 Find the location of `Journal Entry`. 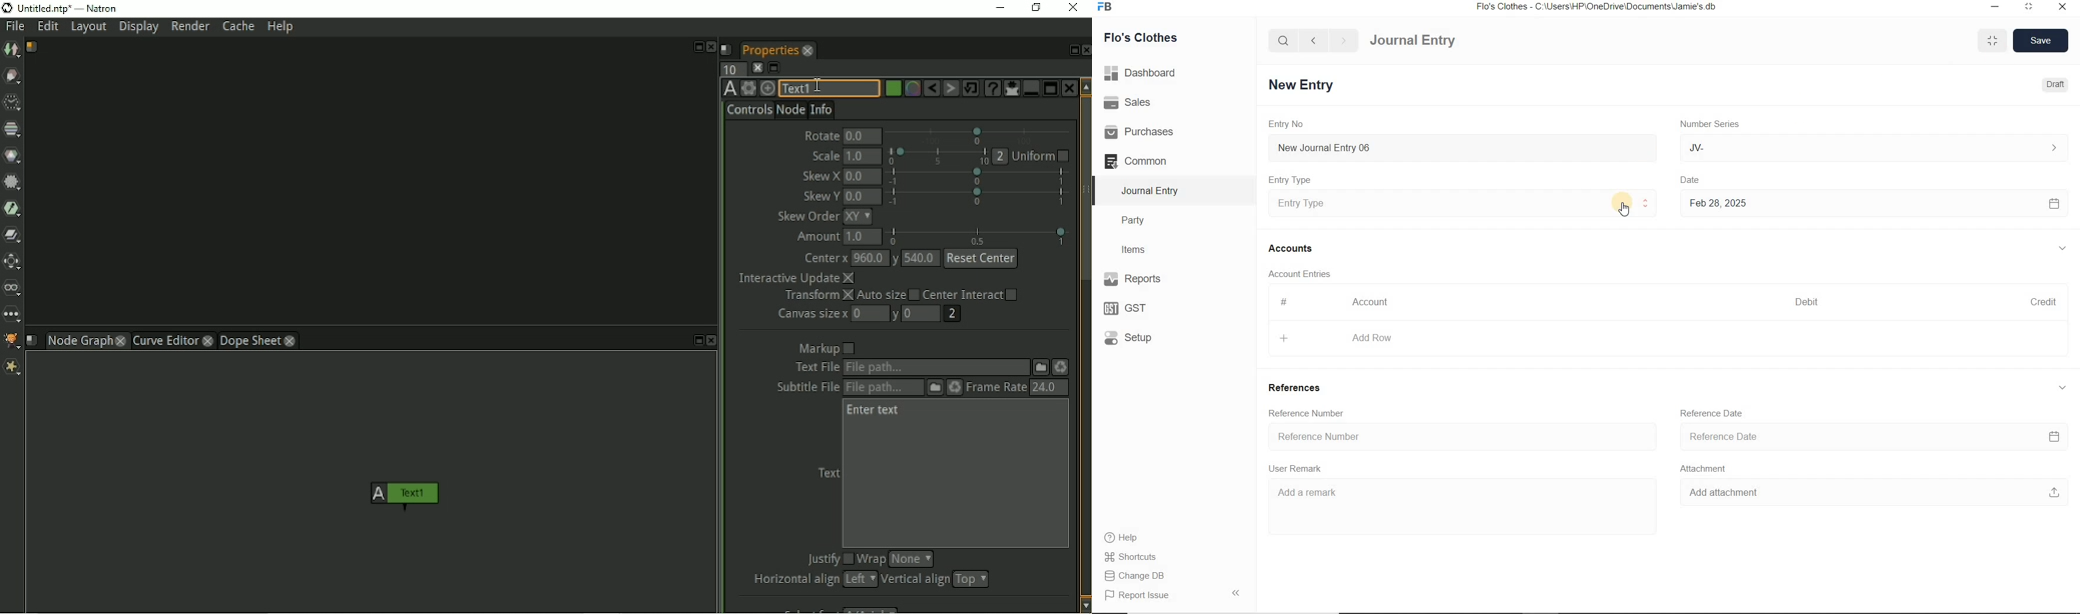

Journal Entry is located at coordinates (1434, 39).